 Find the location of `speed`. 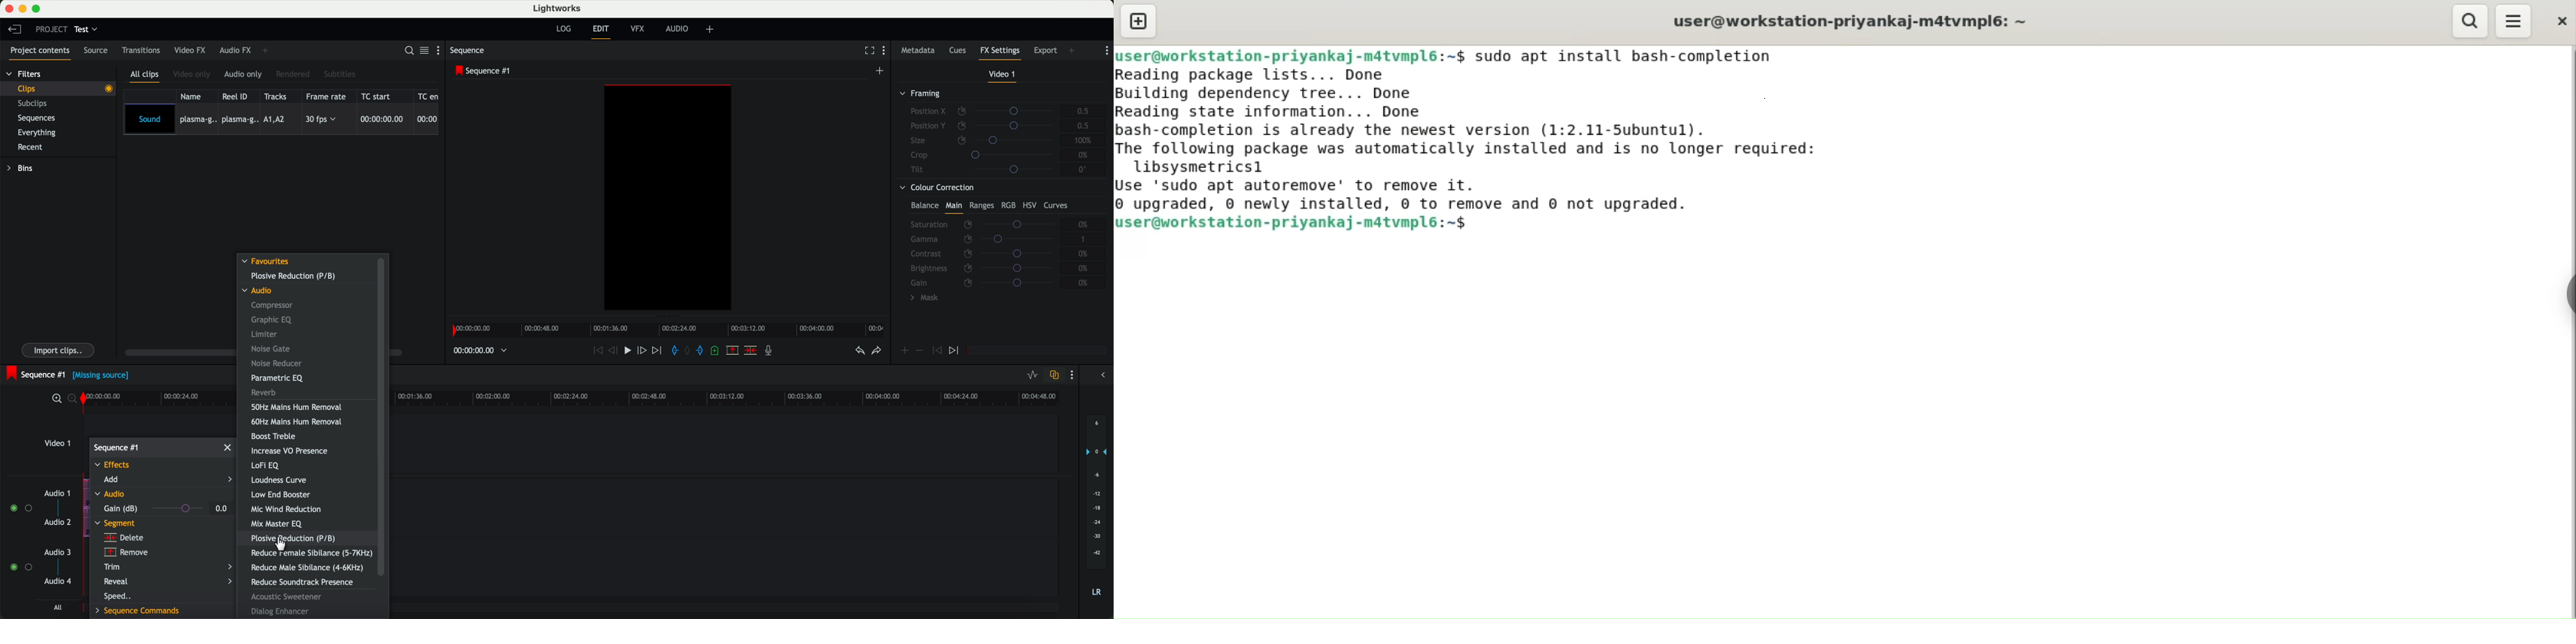

speed is located at coordinates (119, 596).